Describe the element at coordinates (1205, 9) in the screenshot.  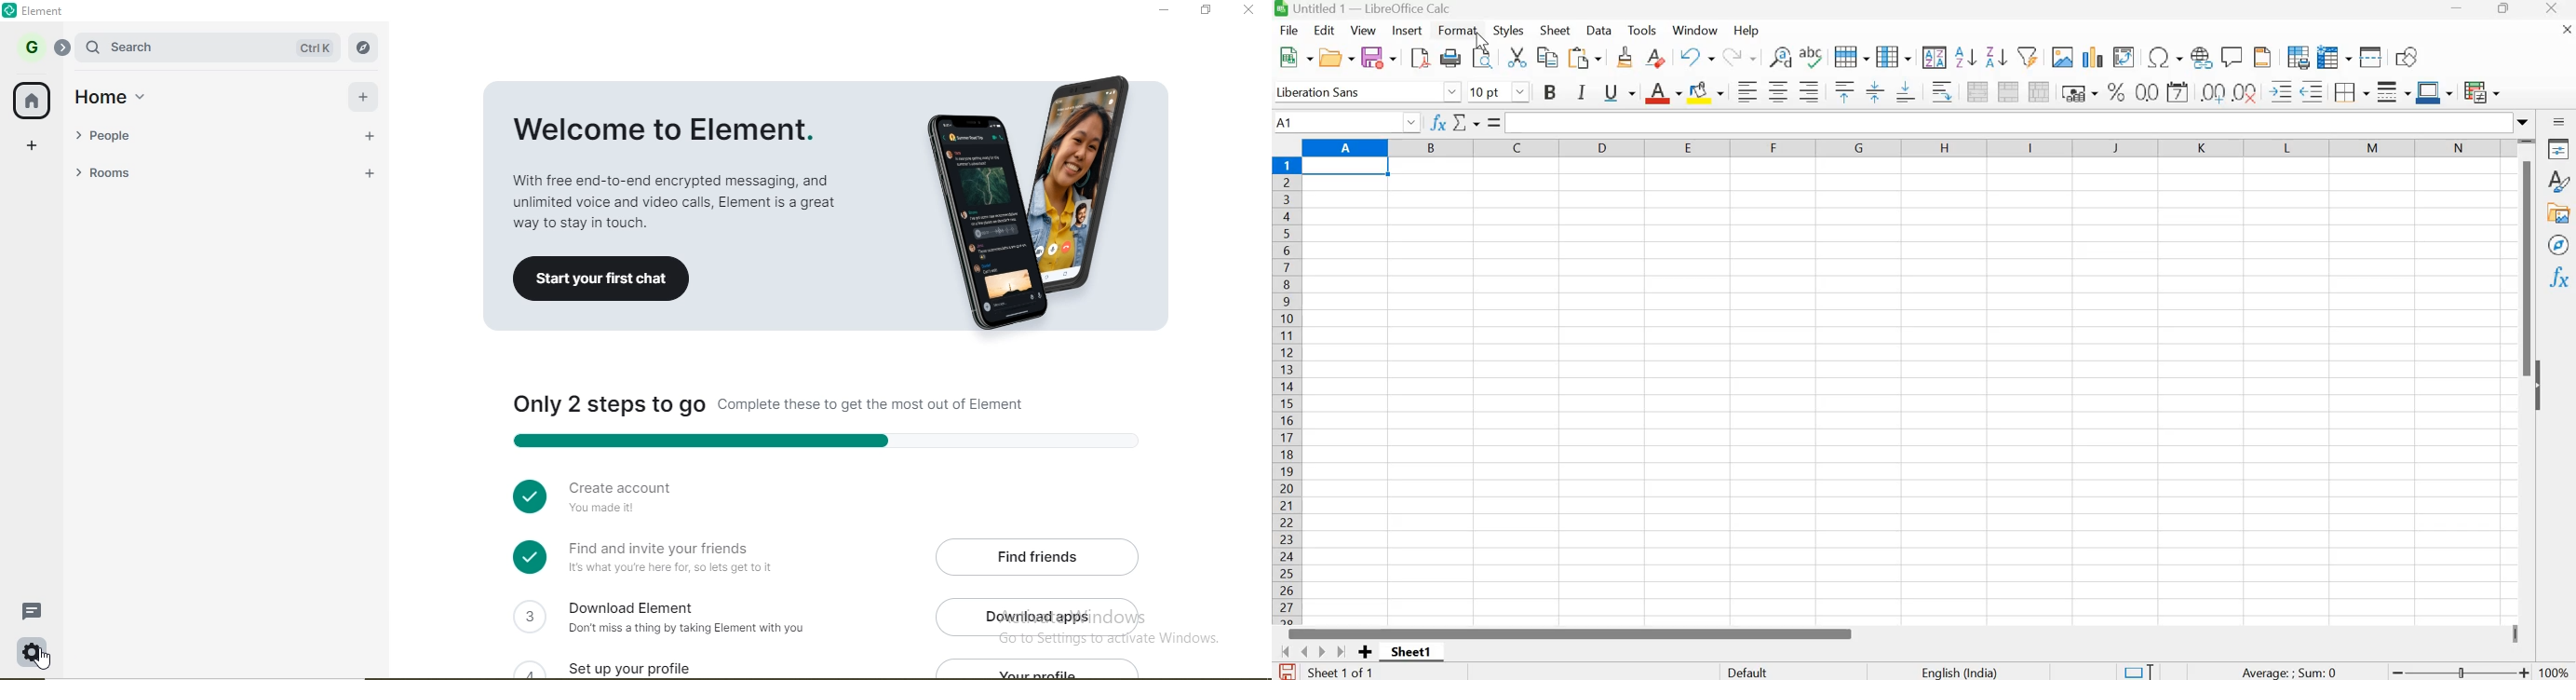
I see `restore` at that location.